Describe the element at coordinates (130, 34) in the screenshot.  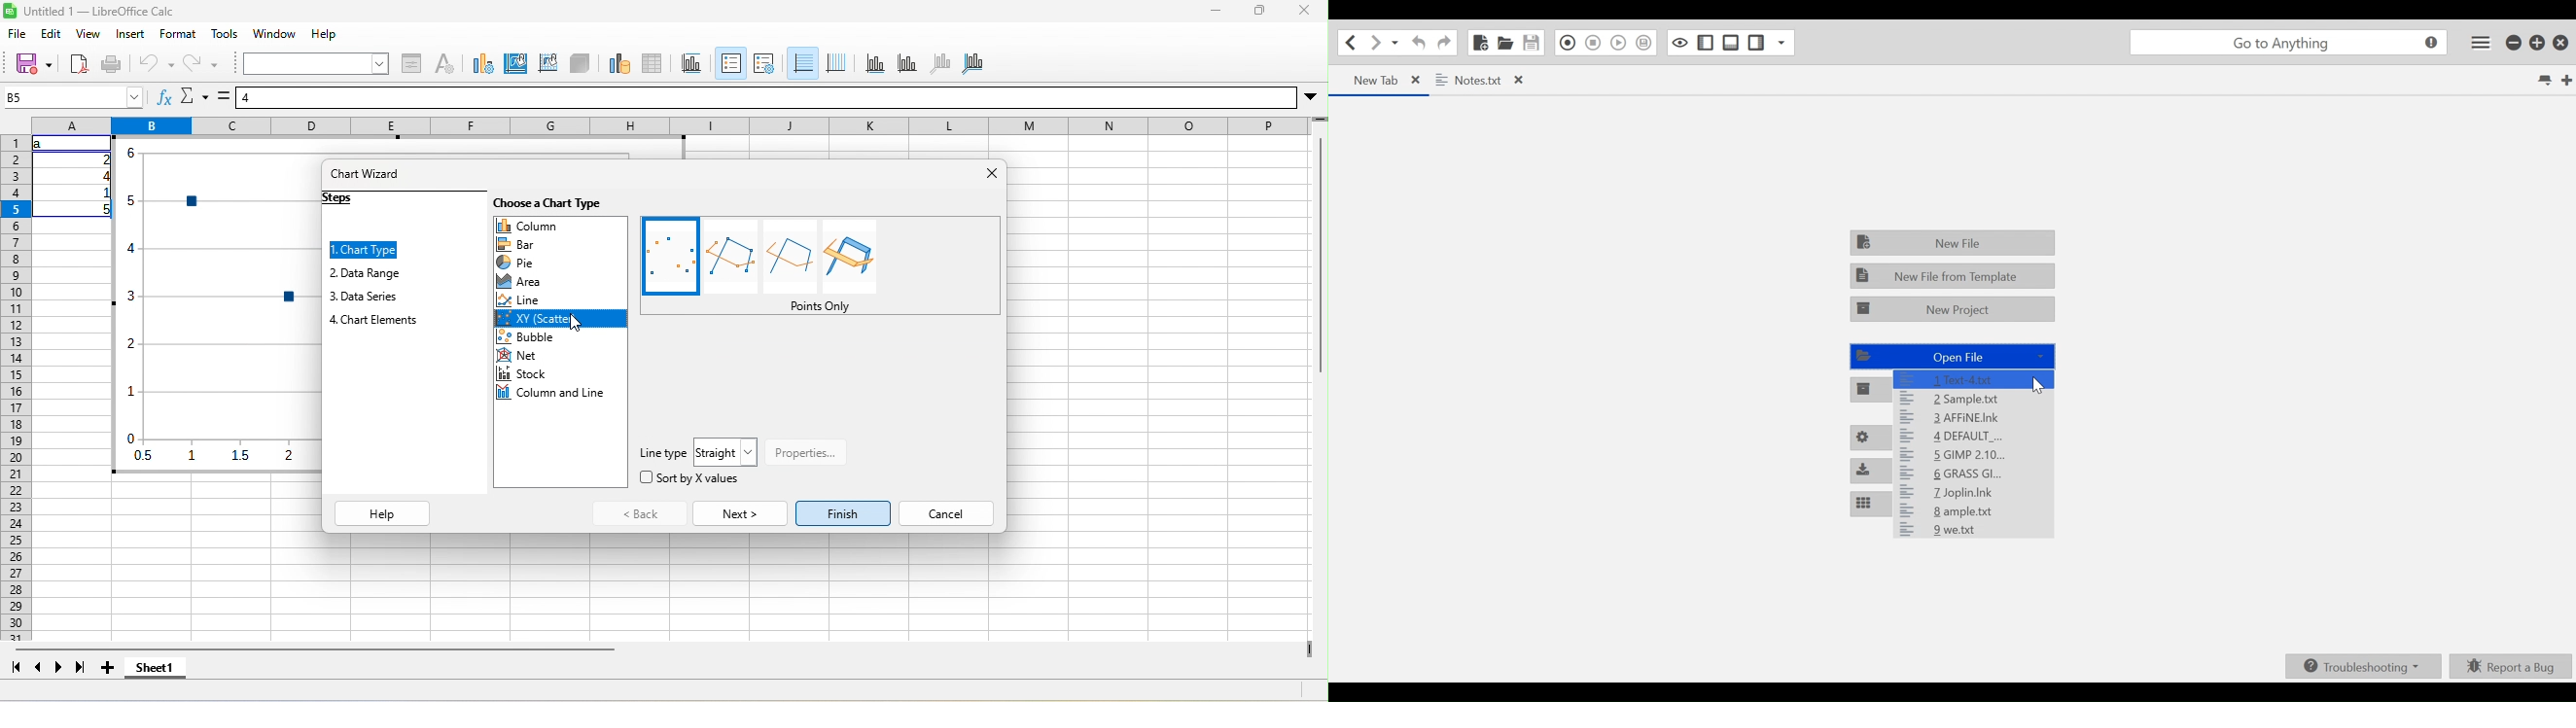
I see `insert` at that location.